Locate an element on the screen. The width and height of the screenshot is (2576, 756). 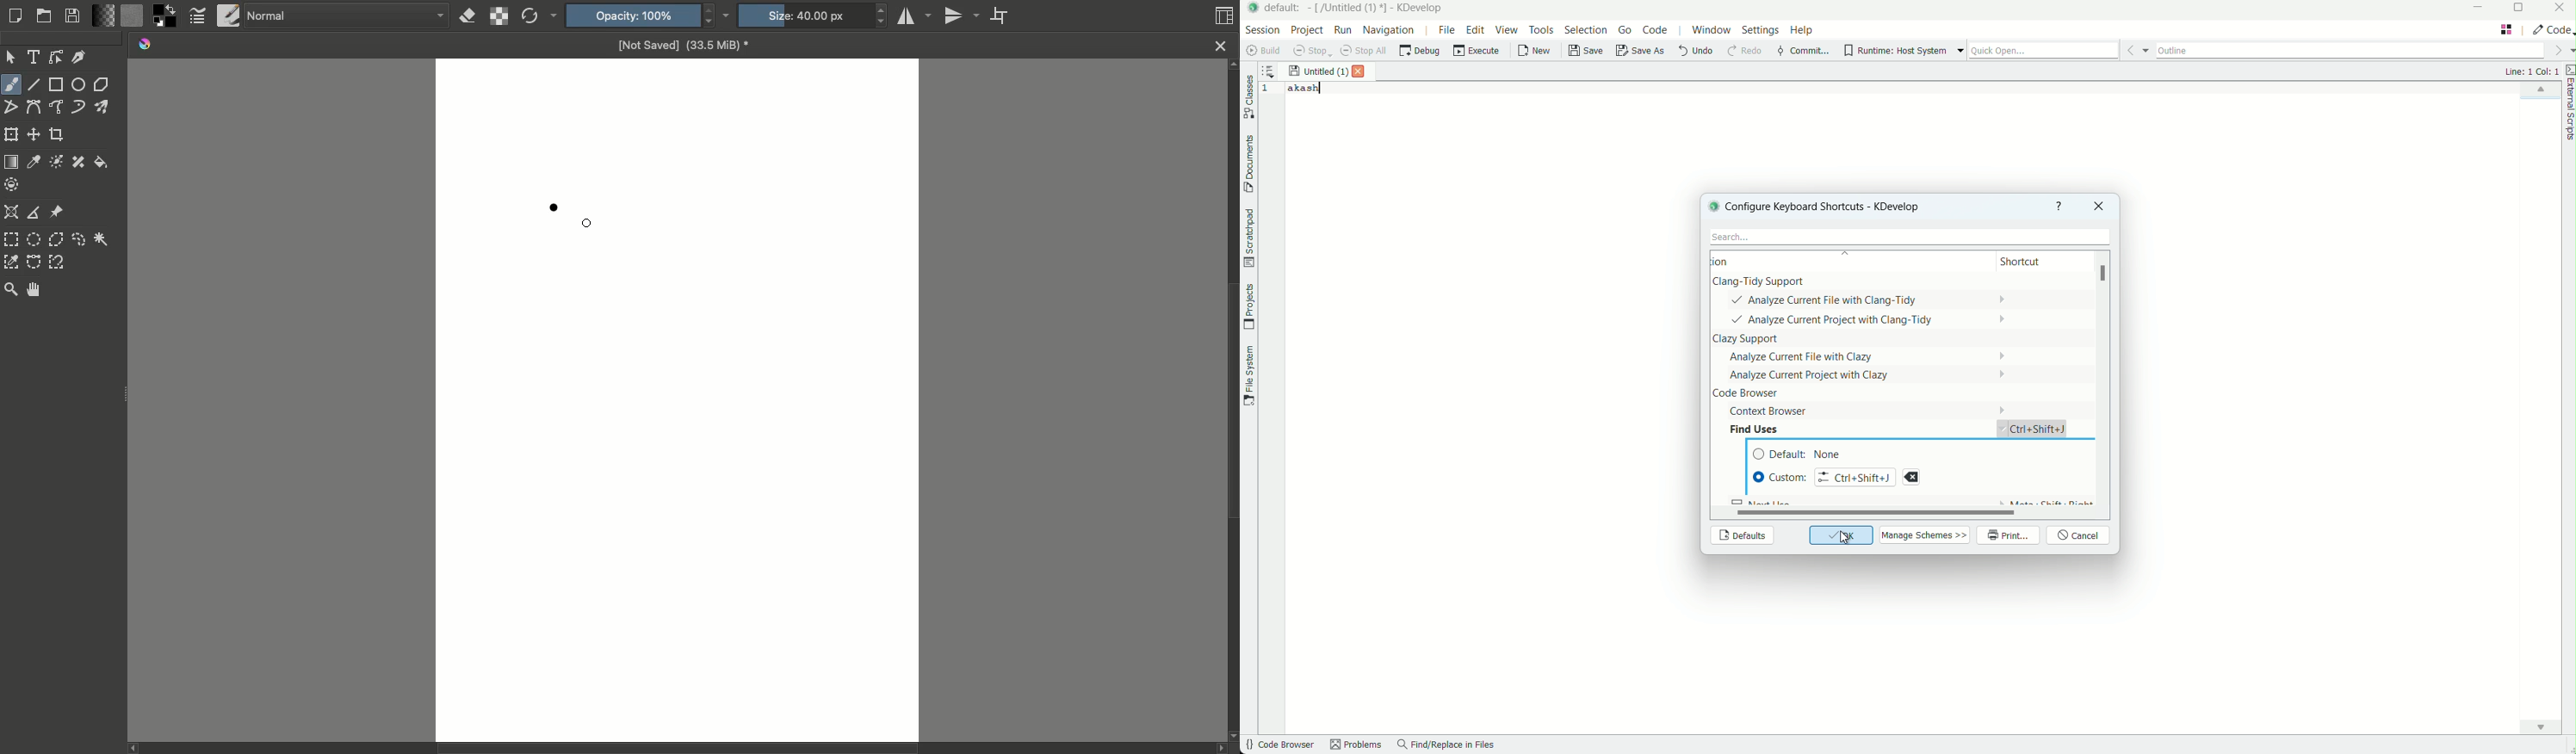
print is located at coordinates (2009, 536).